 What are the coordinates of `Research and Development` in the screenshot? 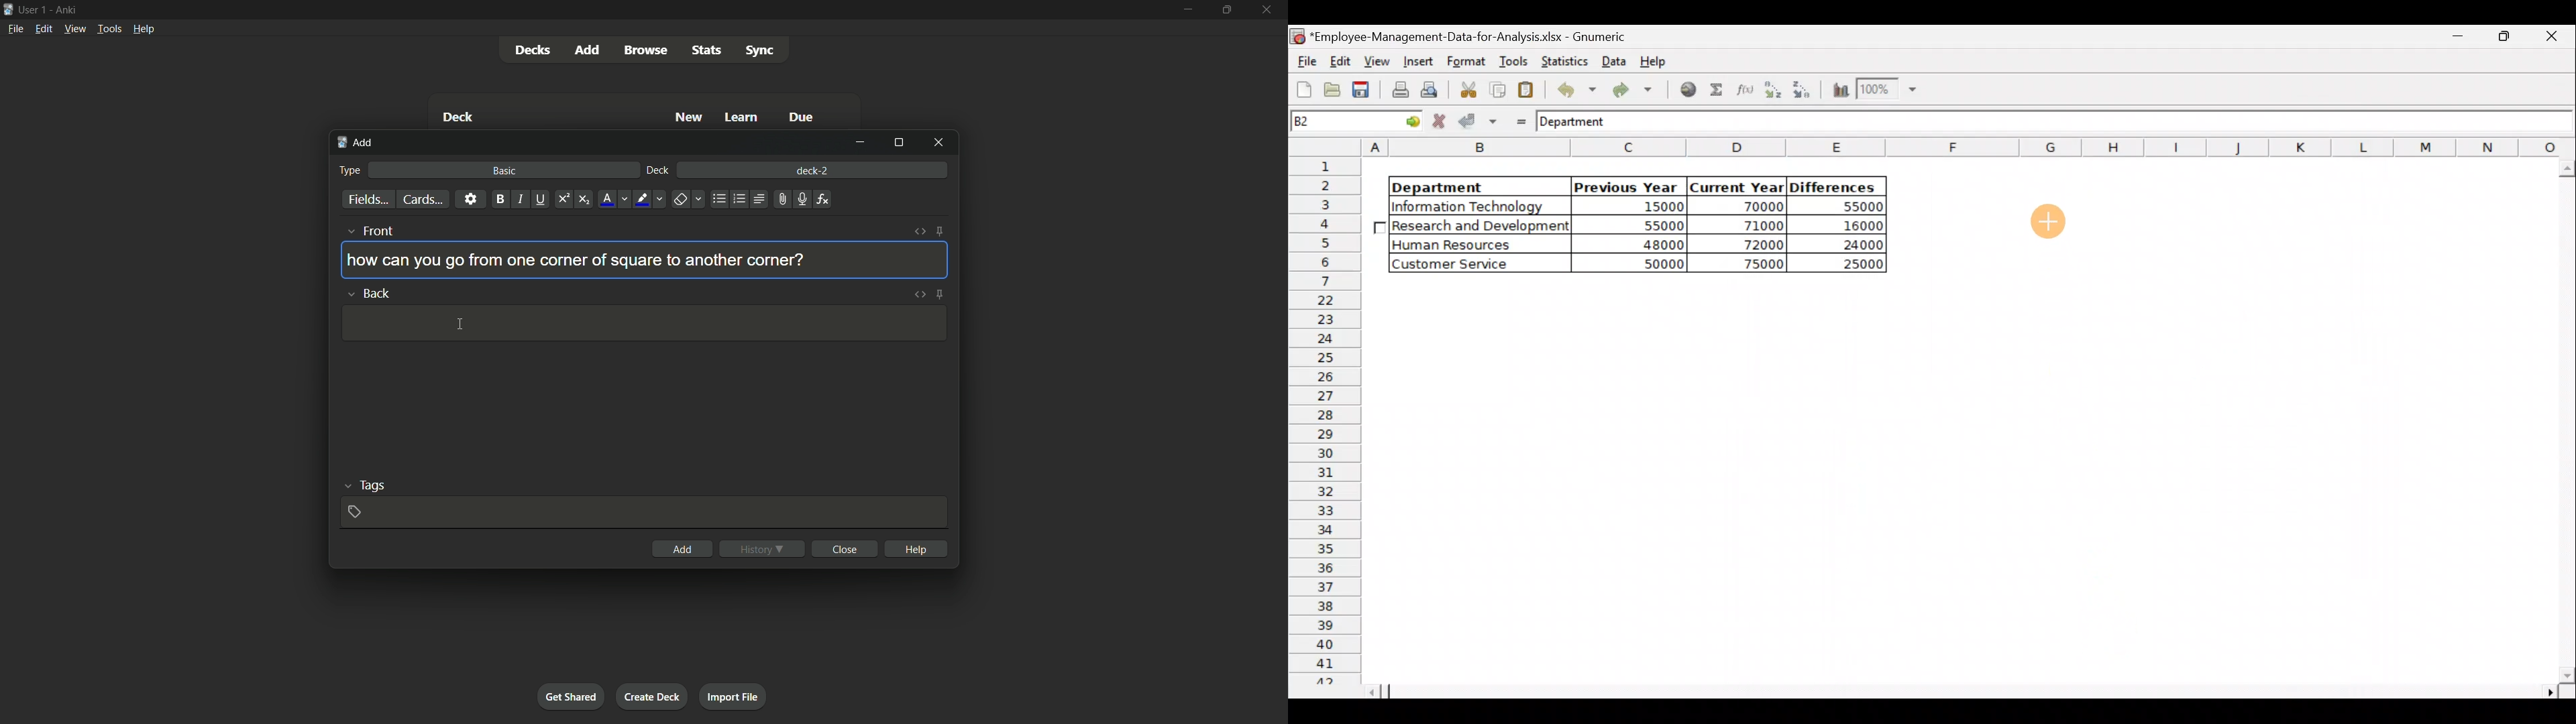 It's located at (1481, 227).